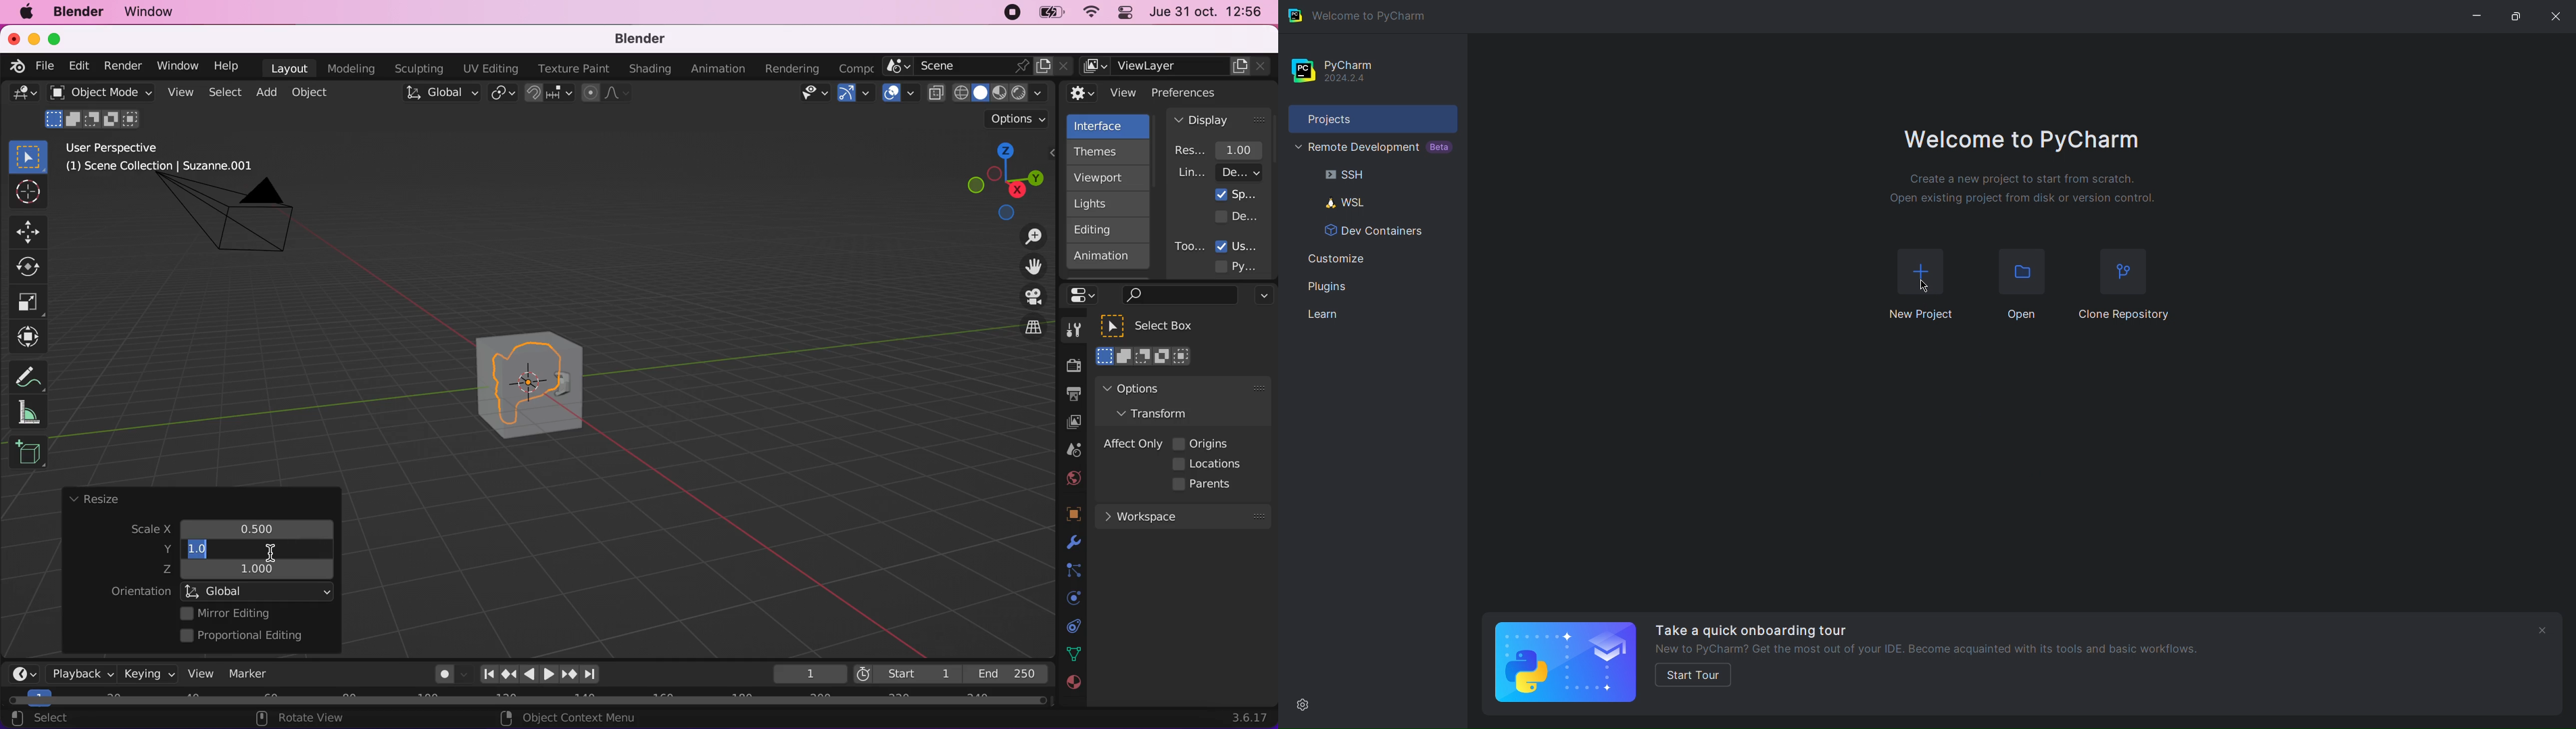 This screenshot has height=756, width=2576. I want to click on viewport, so click(1110, 177).